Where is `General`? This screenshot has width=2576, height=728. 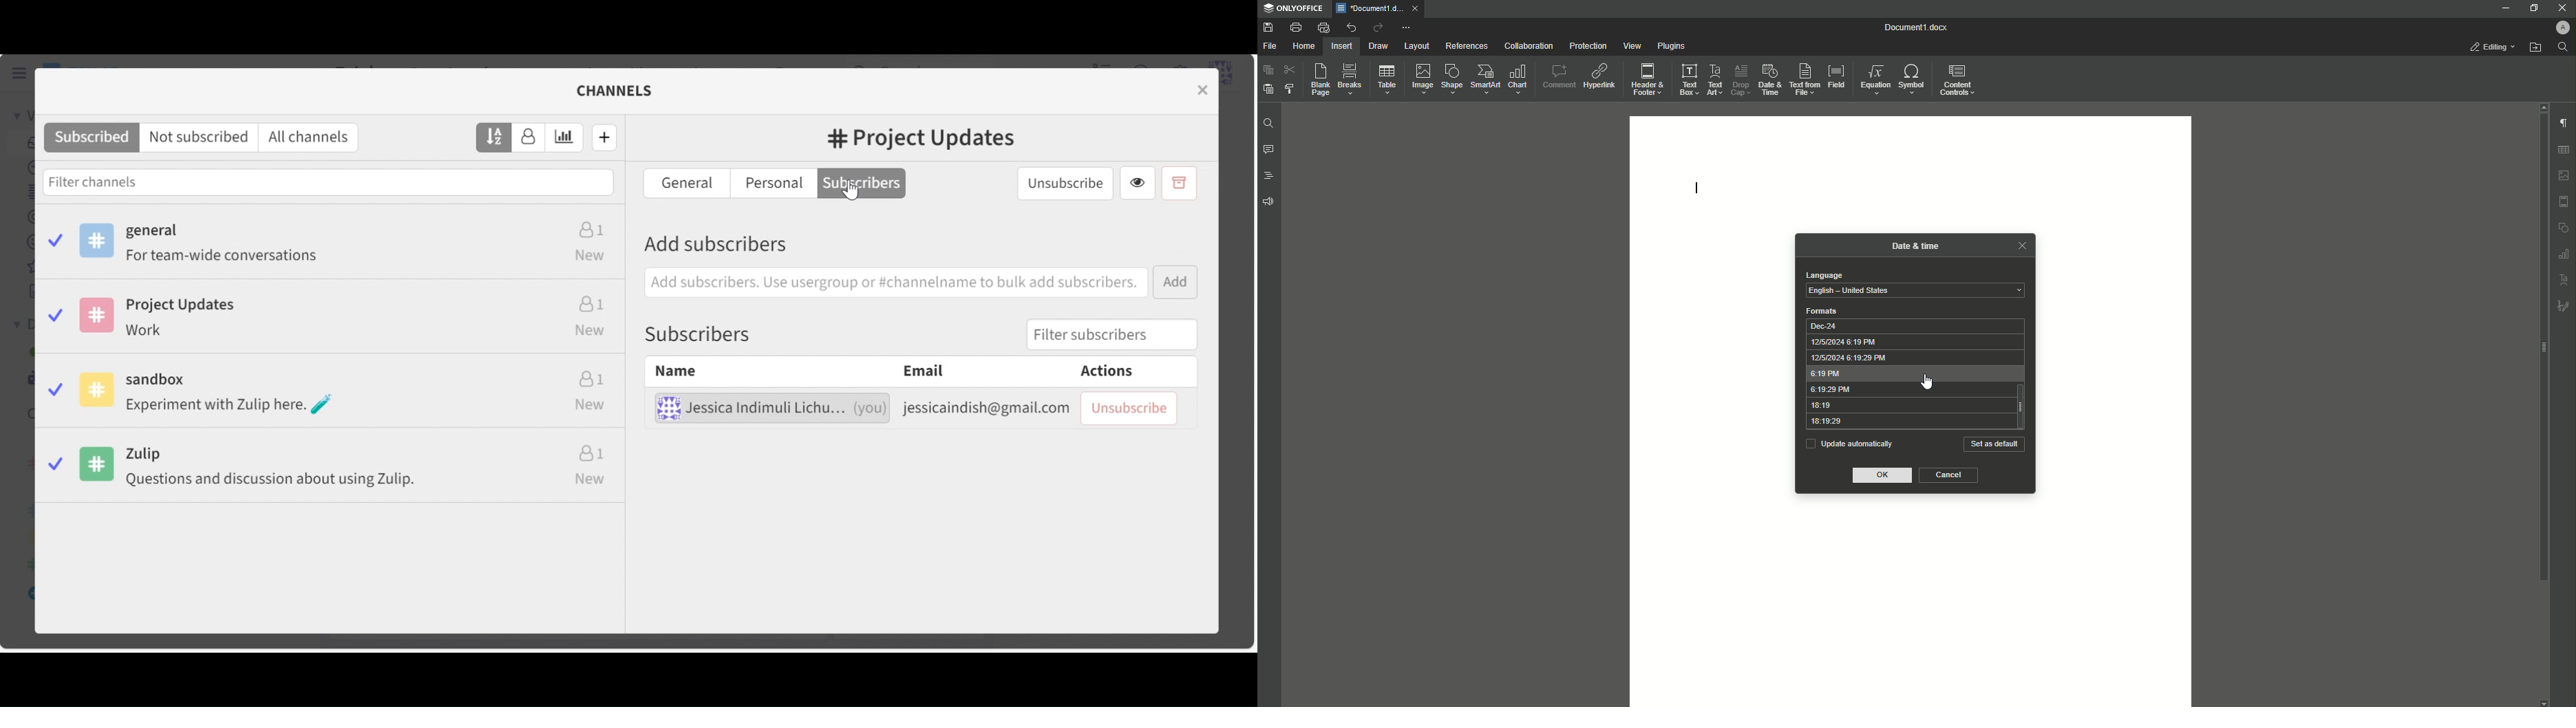 General is located at coordinates (686, 183).